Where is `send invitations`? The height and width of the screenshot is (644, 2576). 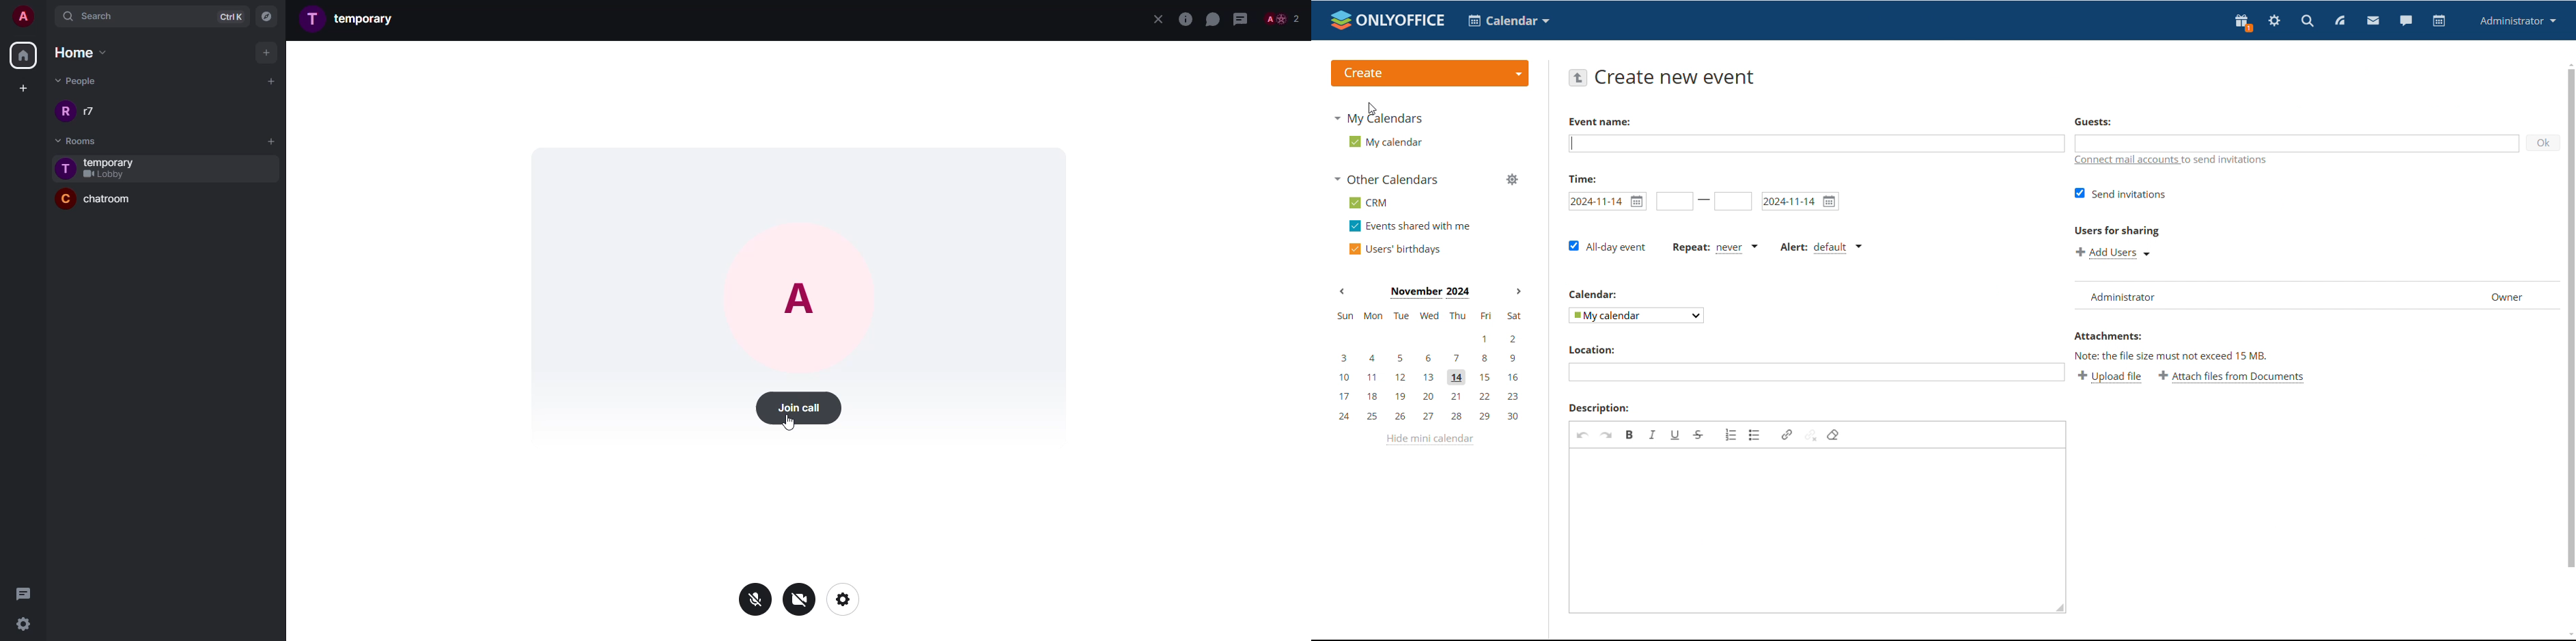
send invitations is located at coordinates (2121, 193).